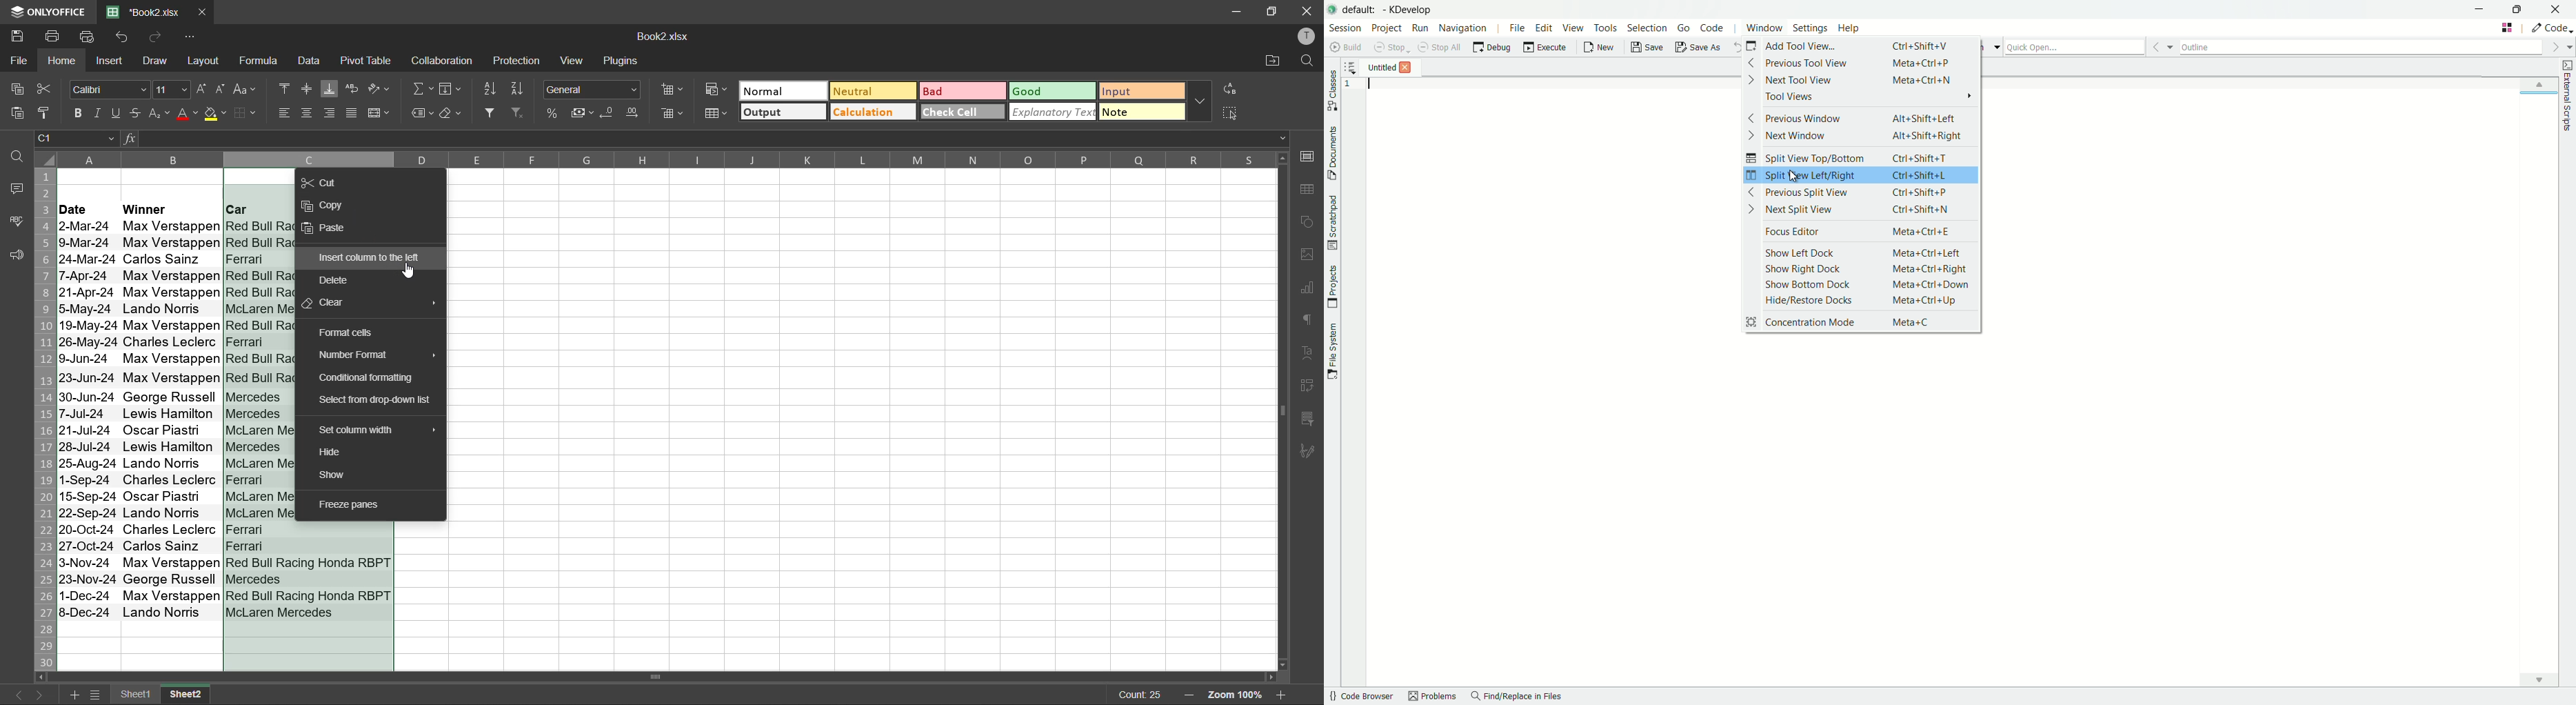 The height and width of the screenshot is (728, 2576). Describe the element at coordinates (621, 61) in the screenshot. I see `plugins` at that location.